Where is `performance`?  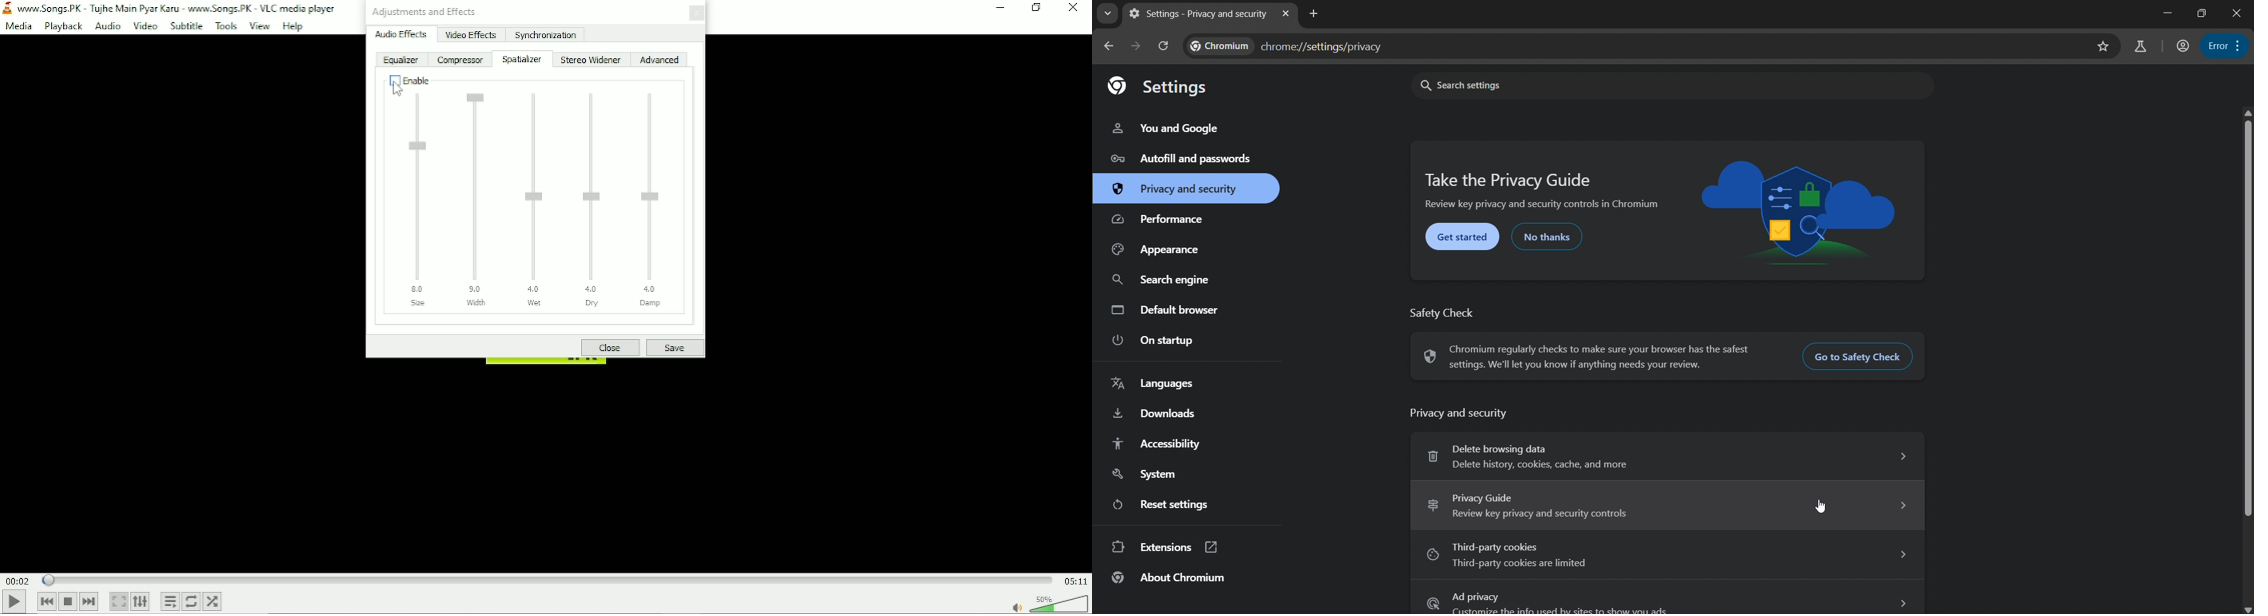 performance is located at coordinates (1161, 218).